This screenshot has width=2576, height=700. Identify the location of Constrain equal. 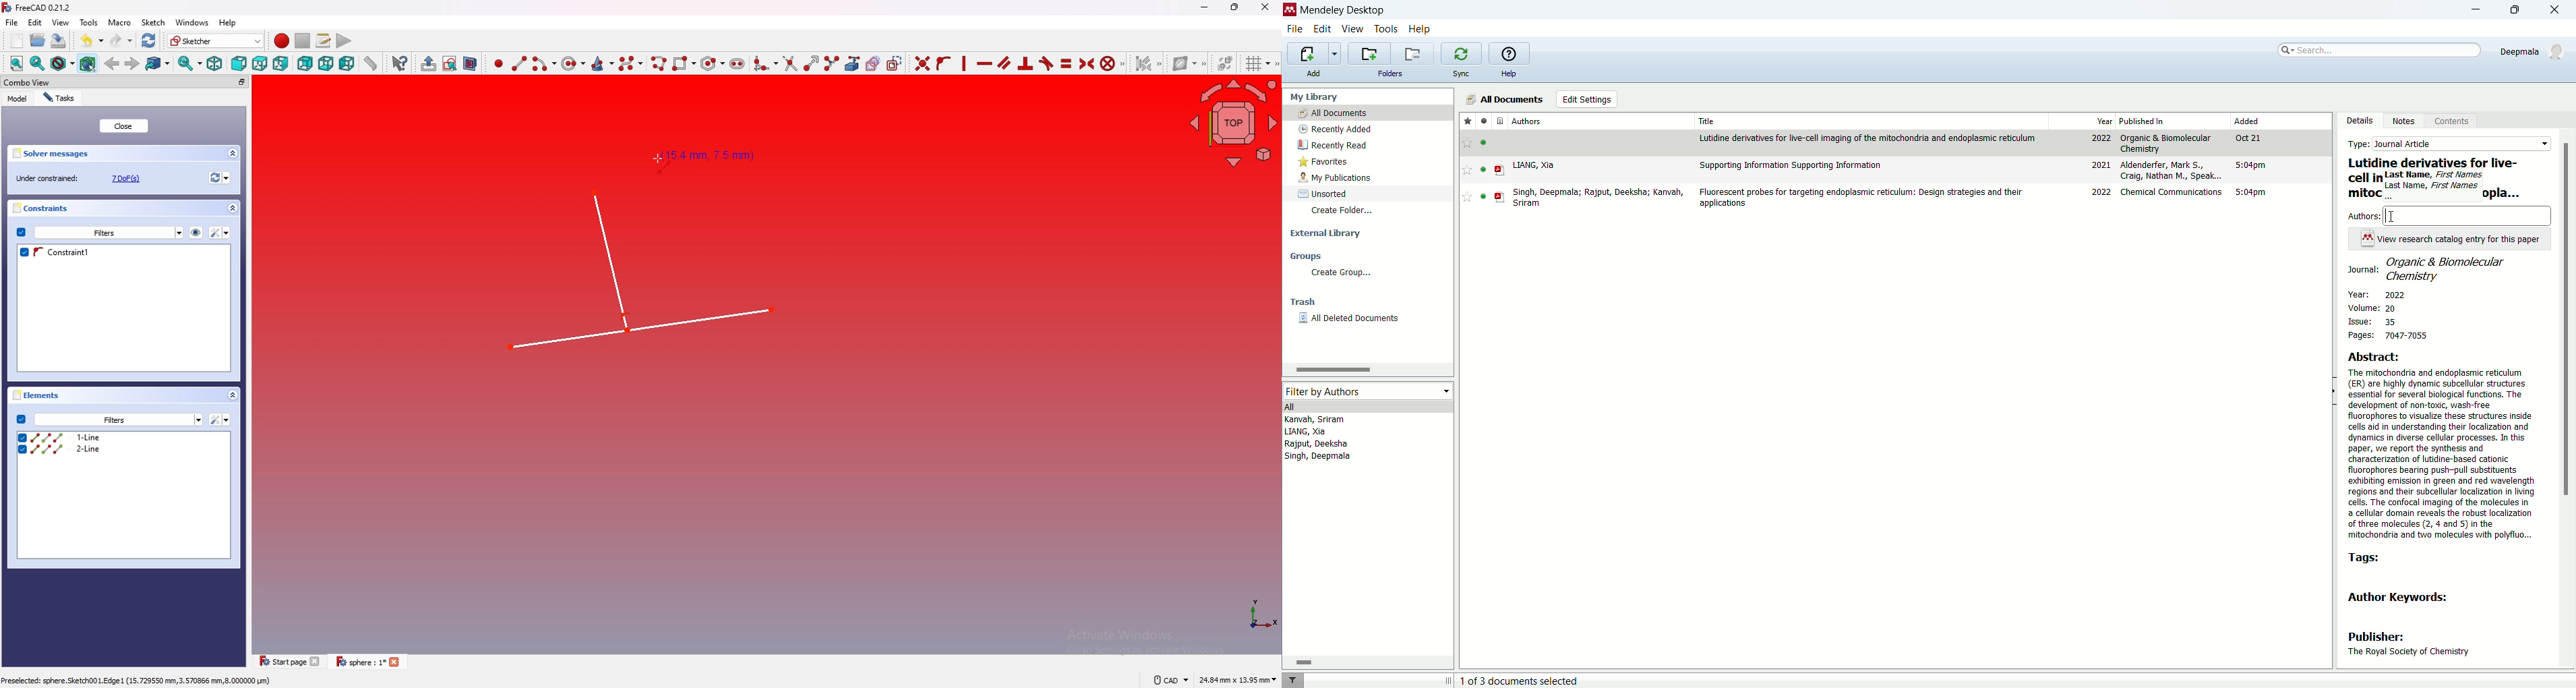
(1066, 63).